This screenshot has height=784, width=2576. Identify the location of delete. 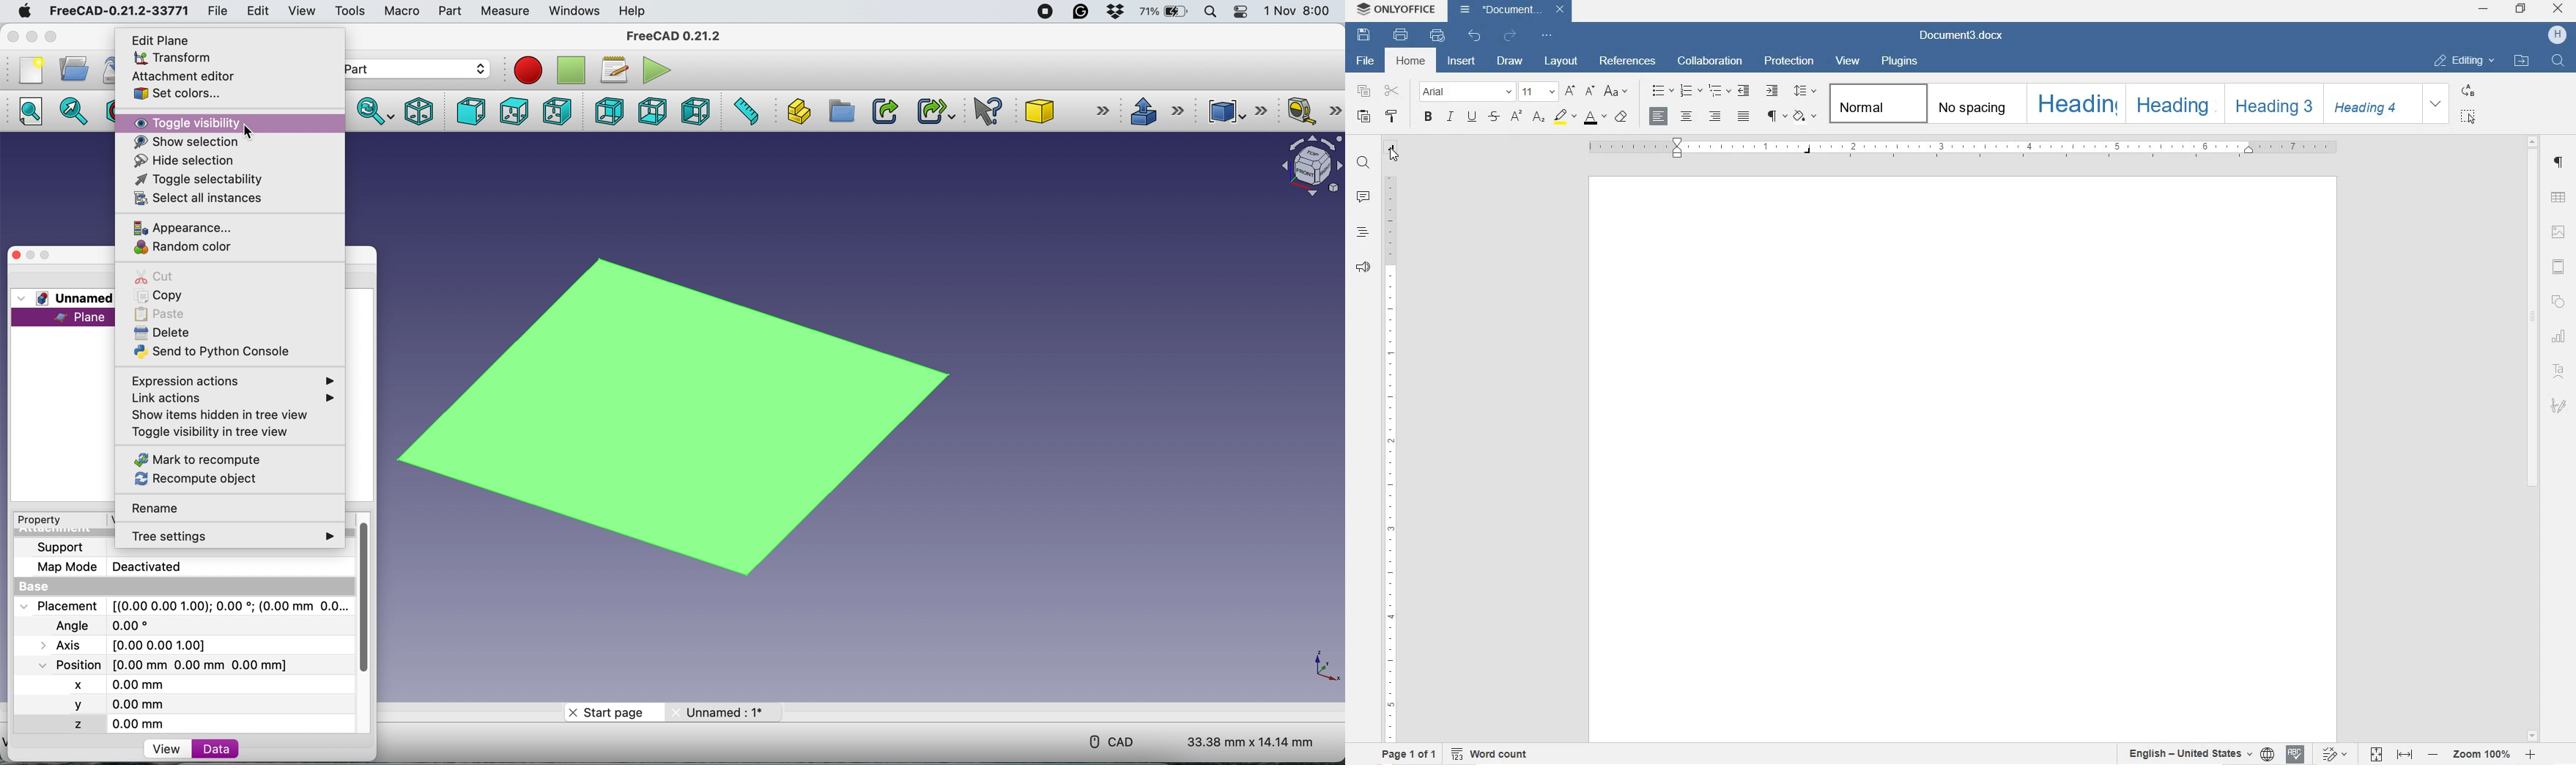
(164, 333).